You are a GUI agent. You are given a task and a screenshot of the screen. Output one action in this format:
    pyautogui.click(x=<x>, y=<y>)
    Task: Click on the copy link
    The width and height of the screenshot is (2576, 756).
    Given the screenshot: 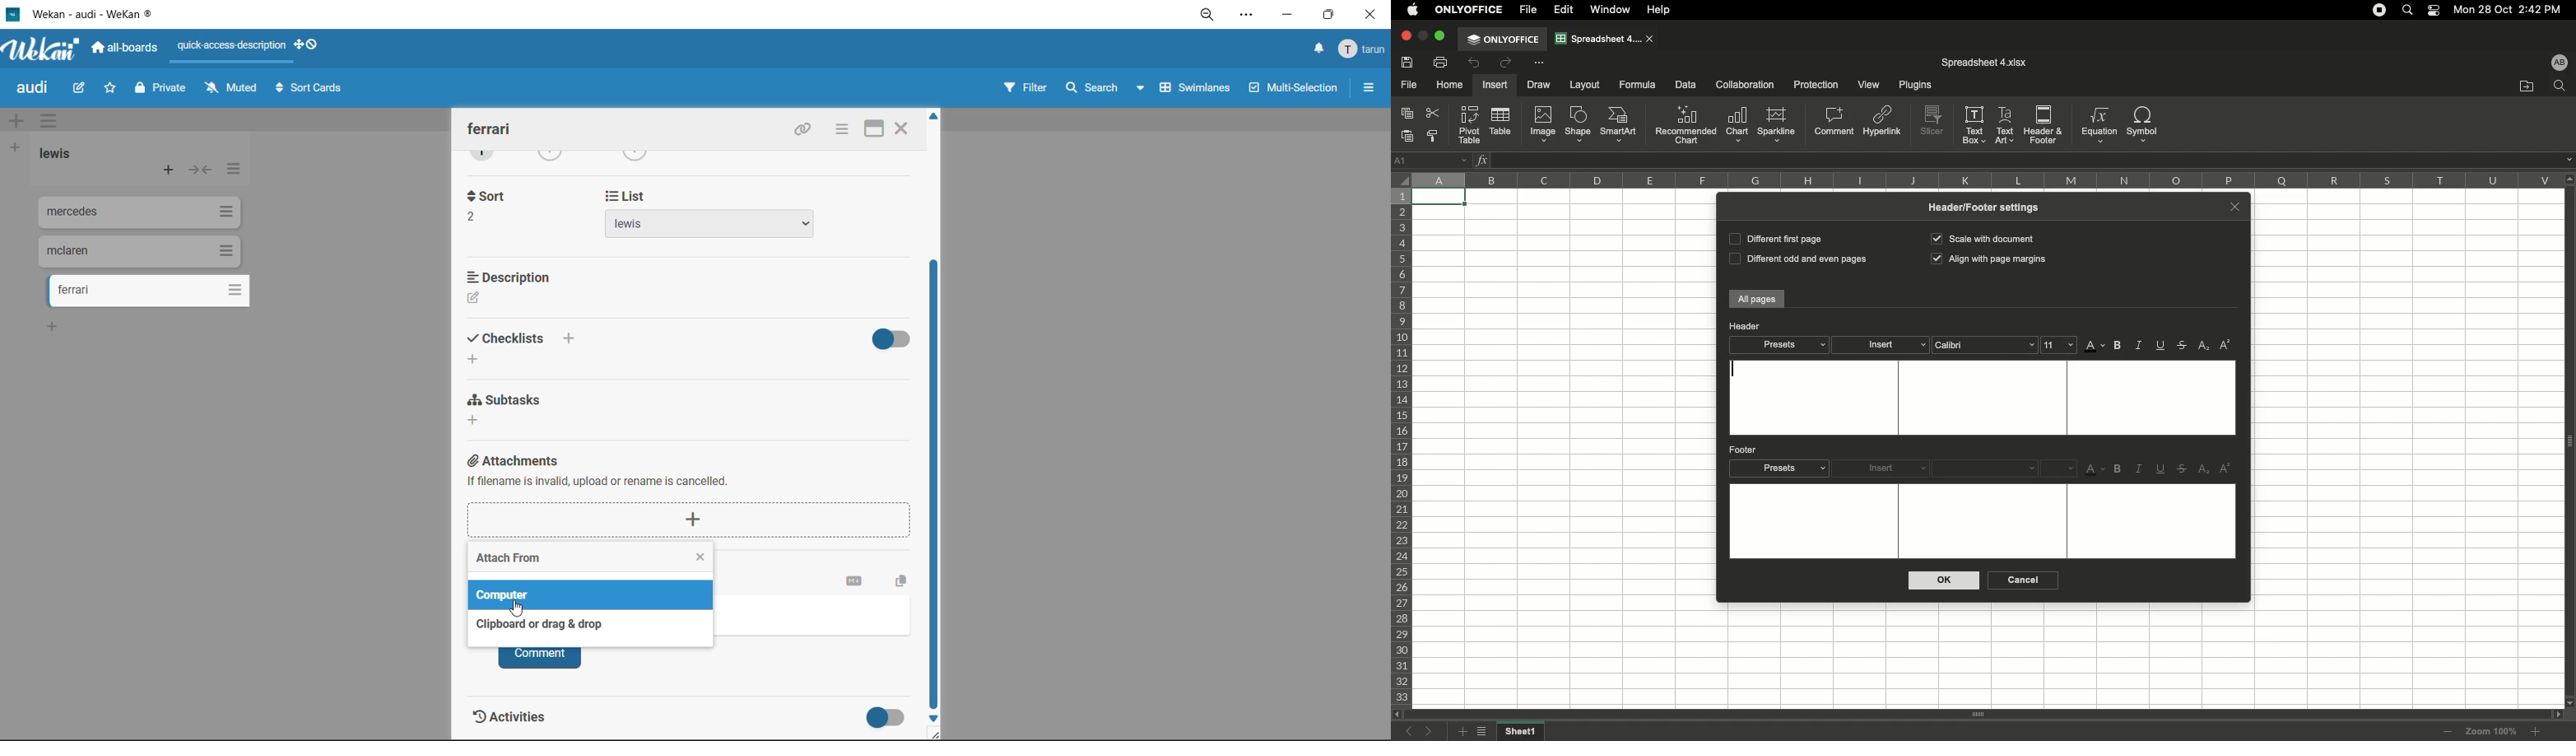 What is the action you would take?
    pyautogui.click(x=802, y=131)
    